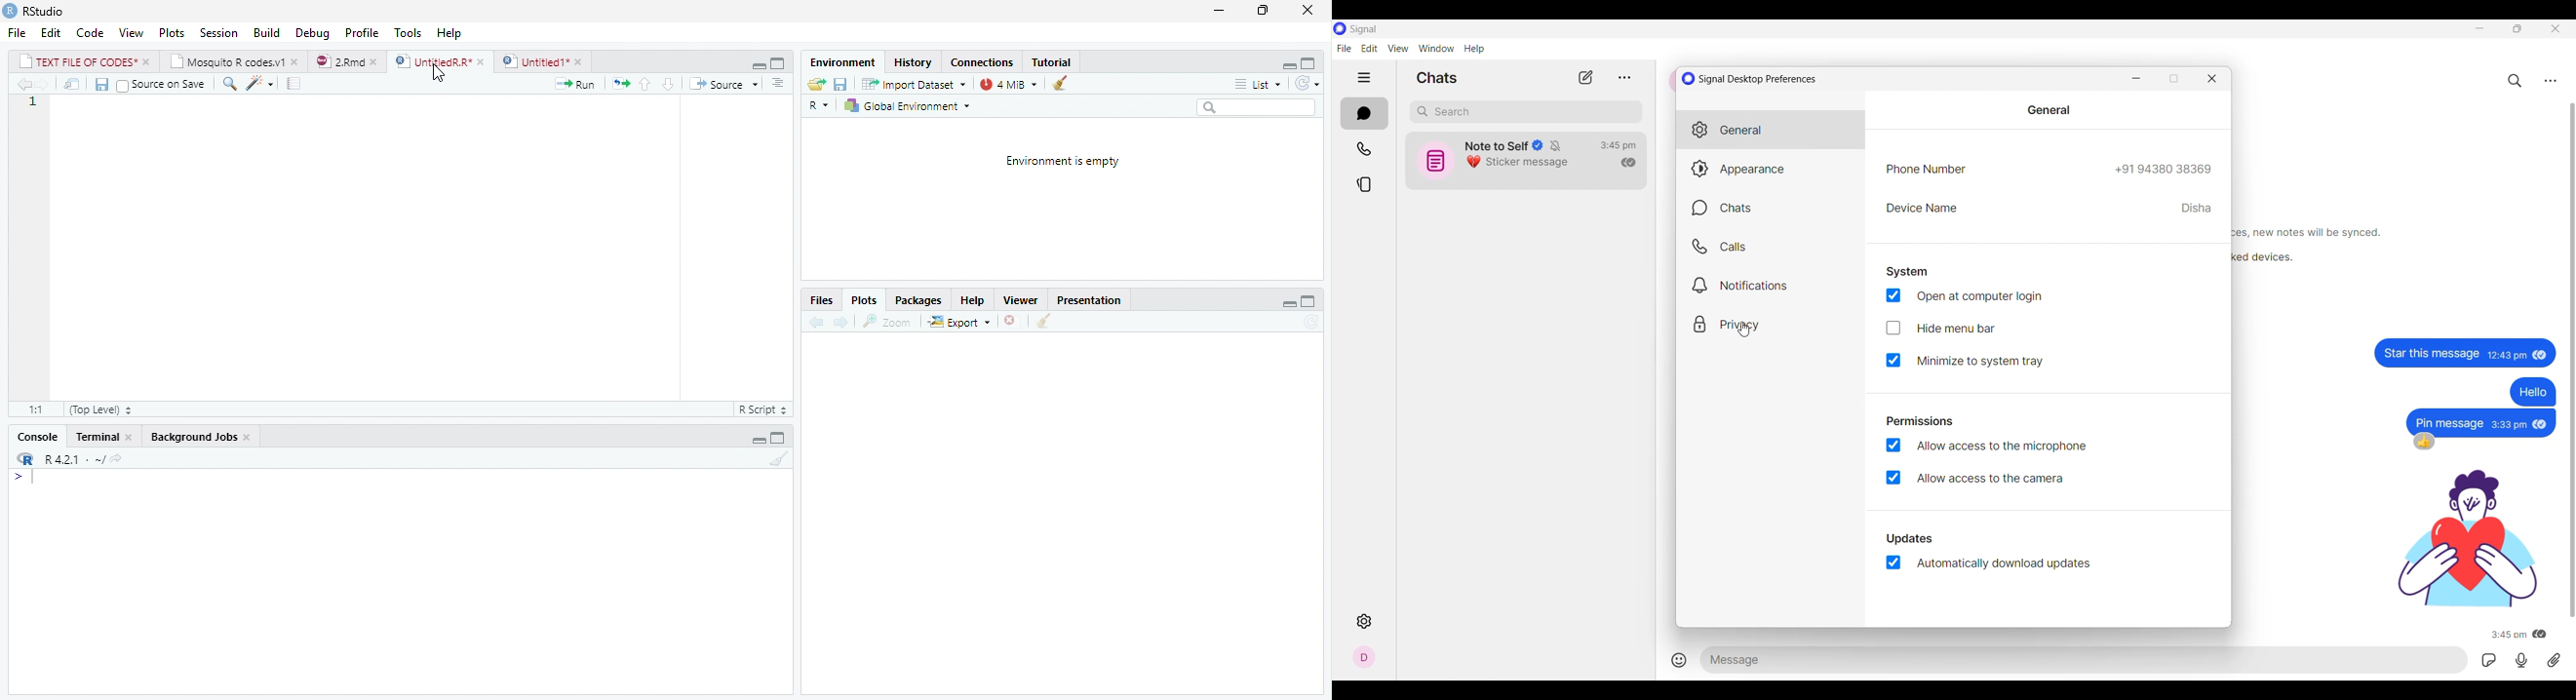 This screenshot has height=700, width=2576. I want to click on 1:1, so click(32, 409).